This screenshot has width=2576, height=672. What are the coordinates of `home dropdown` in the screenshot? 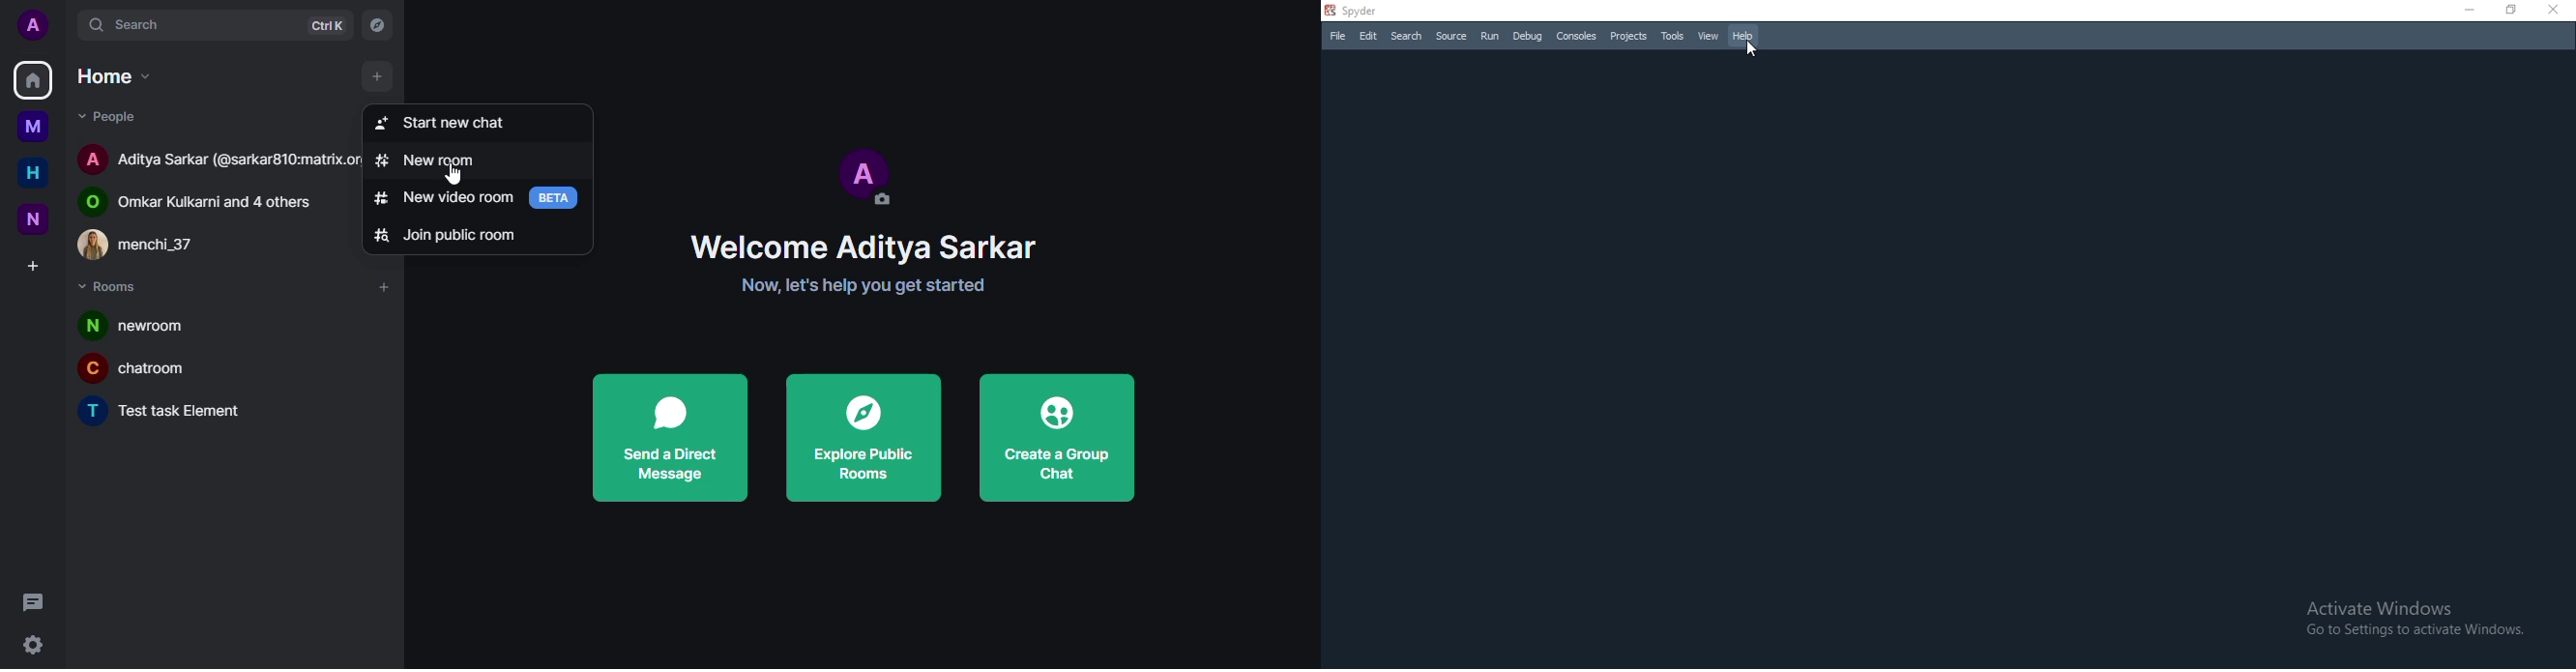 It's located at (121, 74).